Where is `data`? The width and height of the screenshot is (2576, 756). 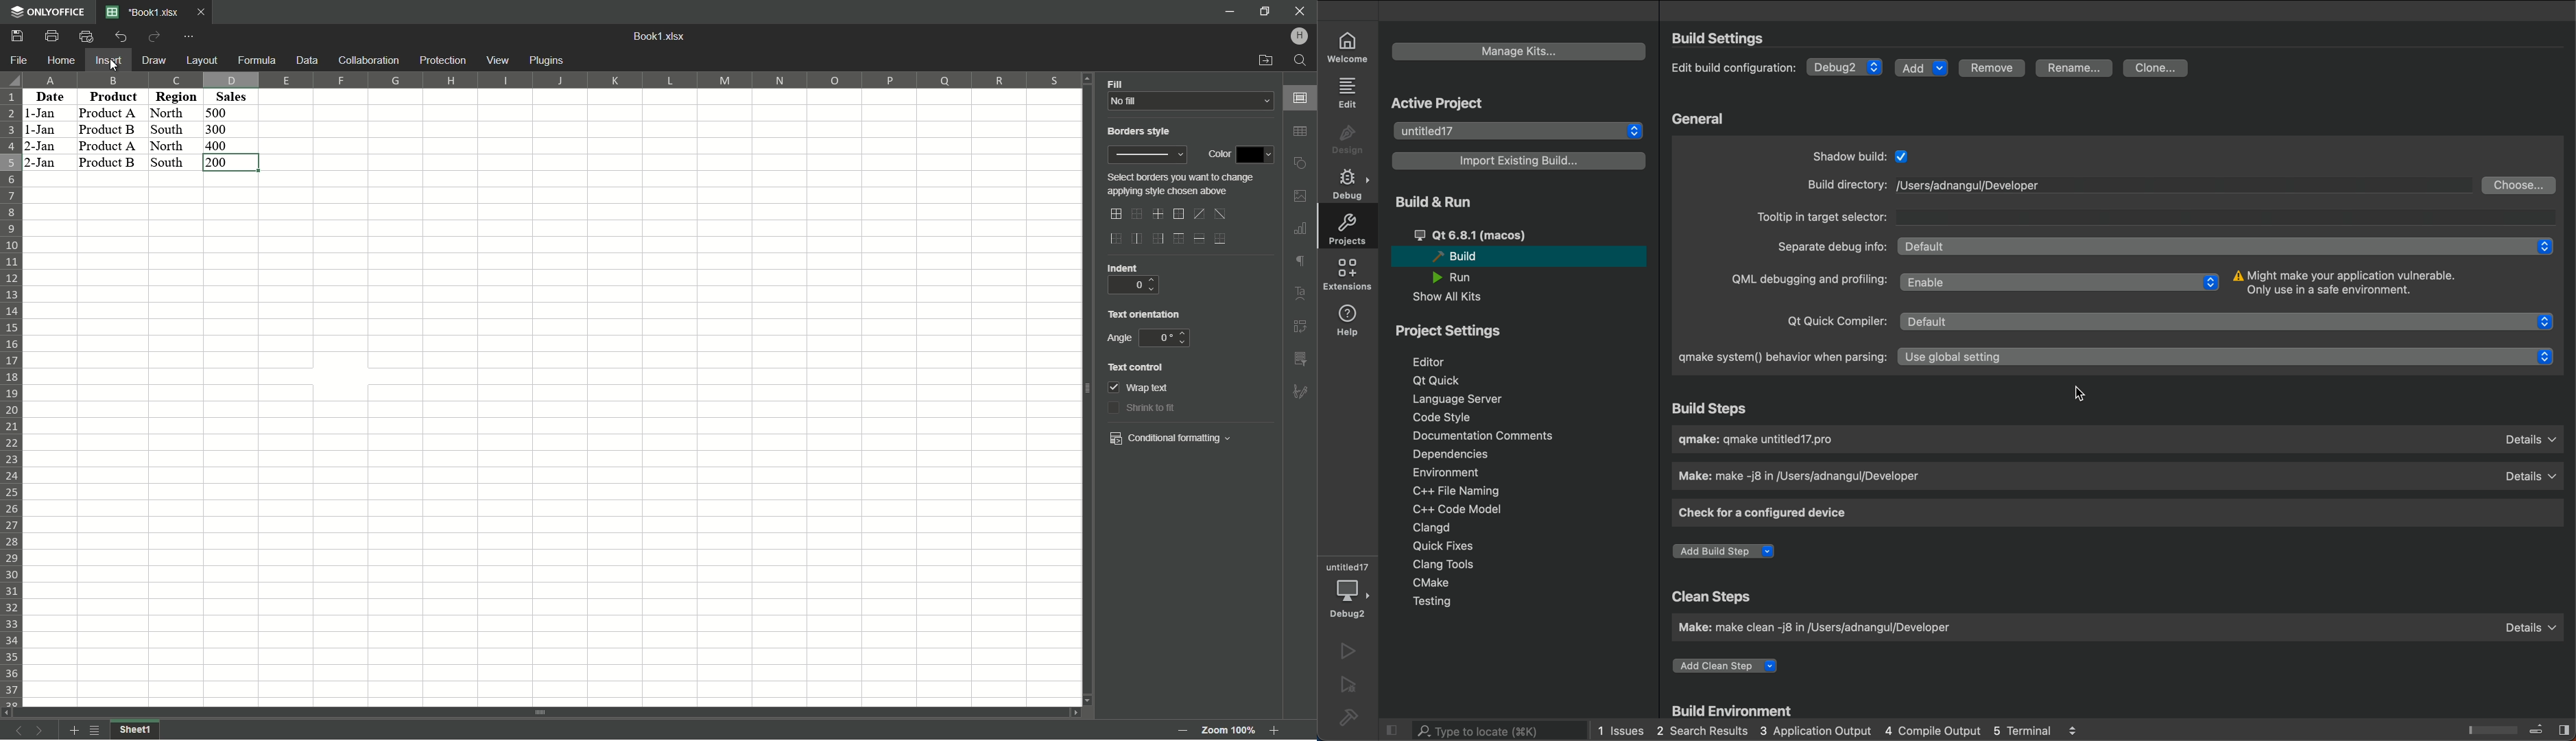
data is located at coordinates (145, 132).